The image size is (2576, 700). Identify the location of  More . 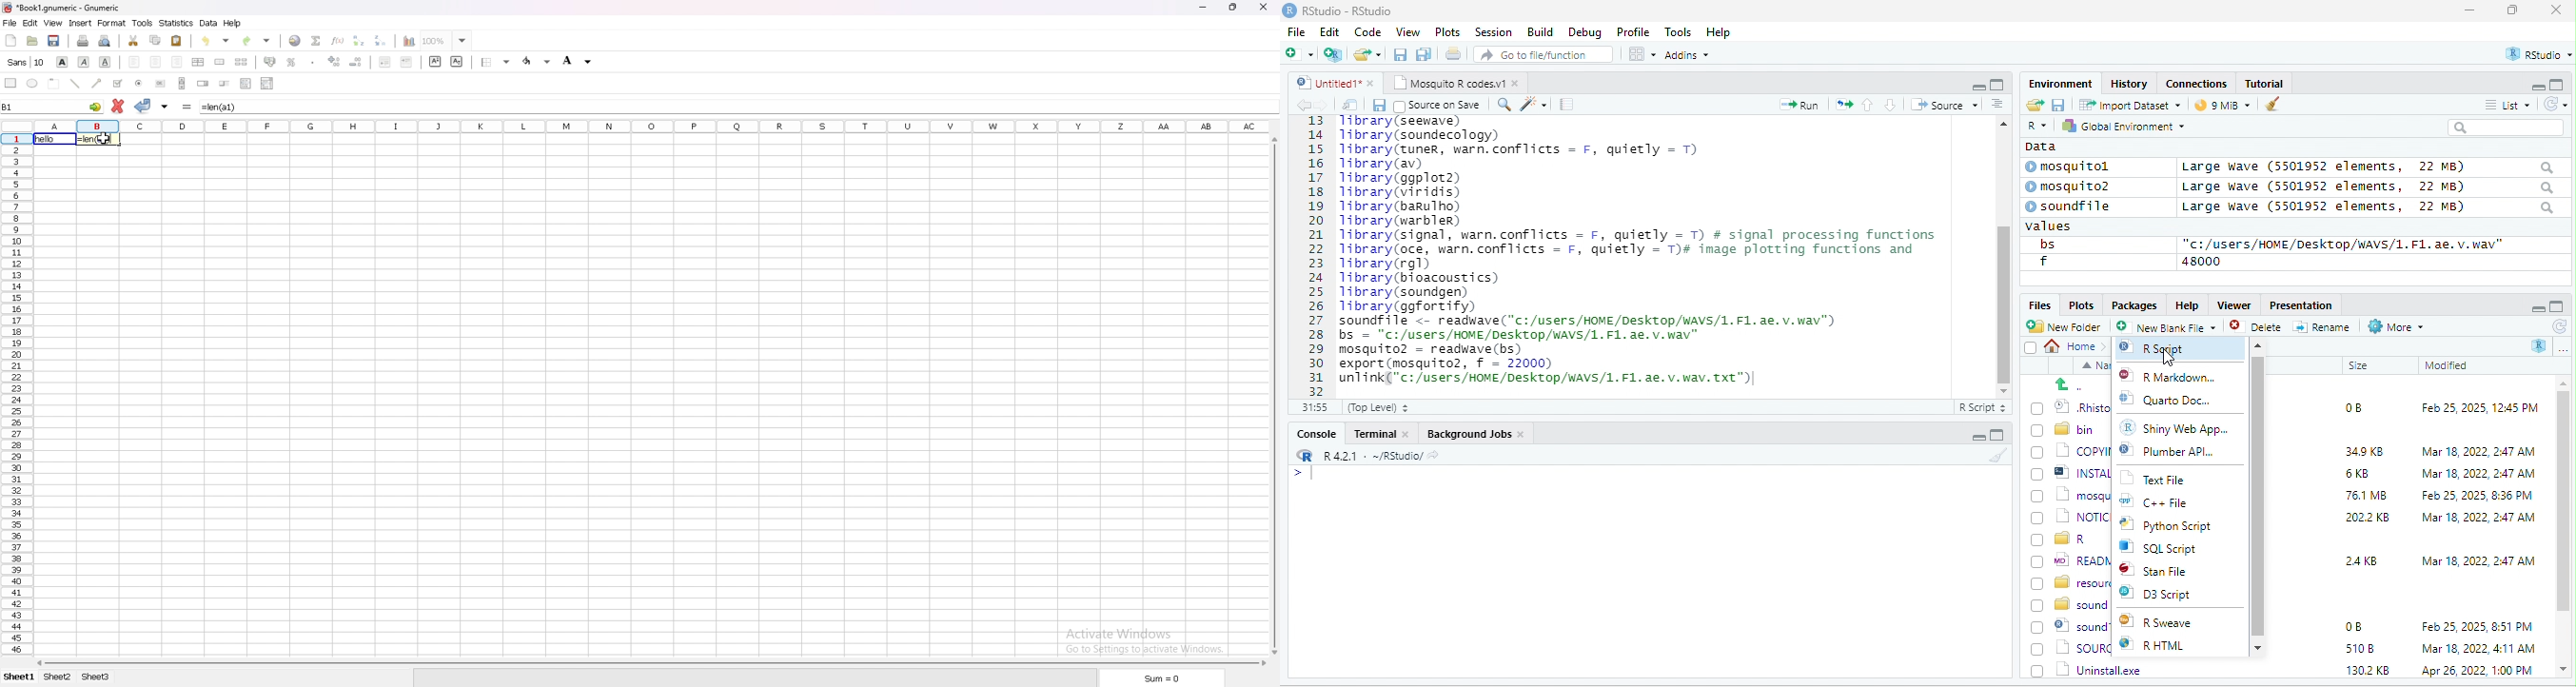
(2394, 327).